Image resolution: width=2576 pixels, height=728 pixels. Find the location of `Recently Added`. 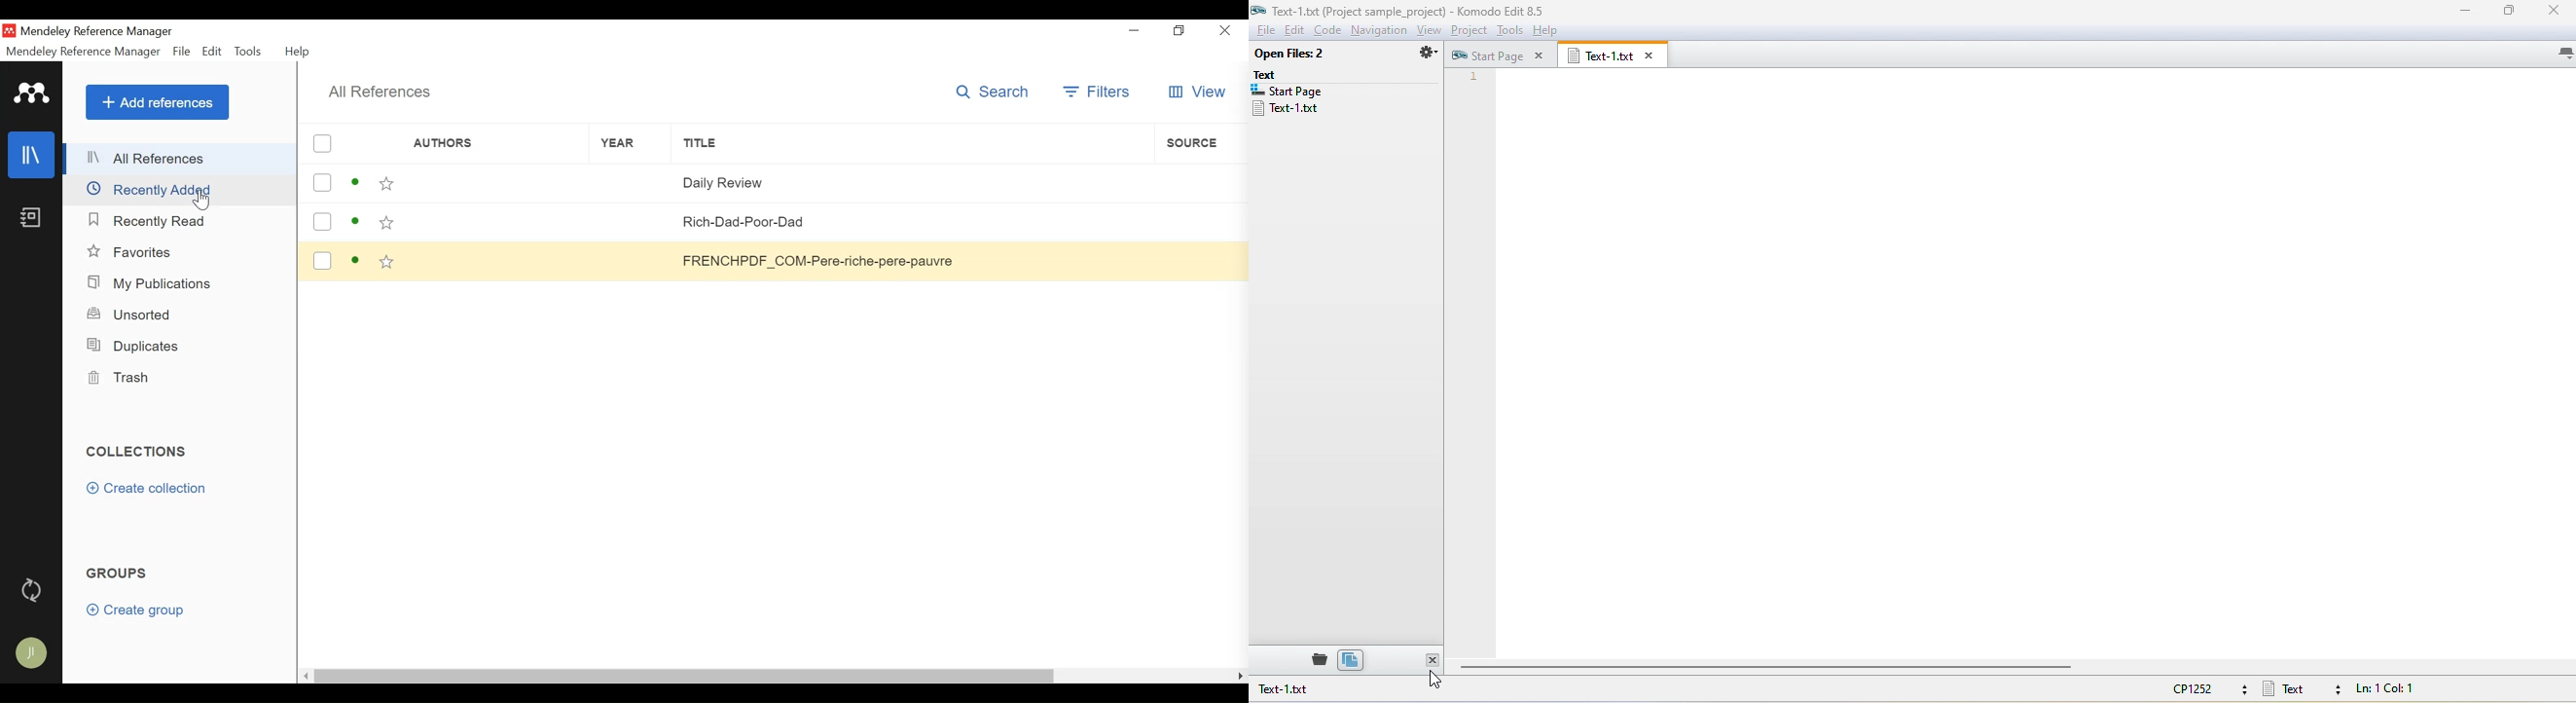

Recently Added is located at coordinates (178, 190).